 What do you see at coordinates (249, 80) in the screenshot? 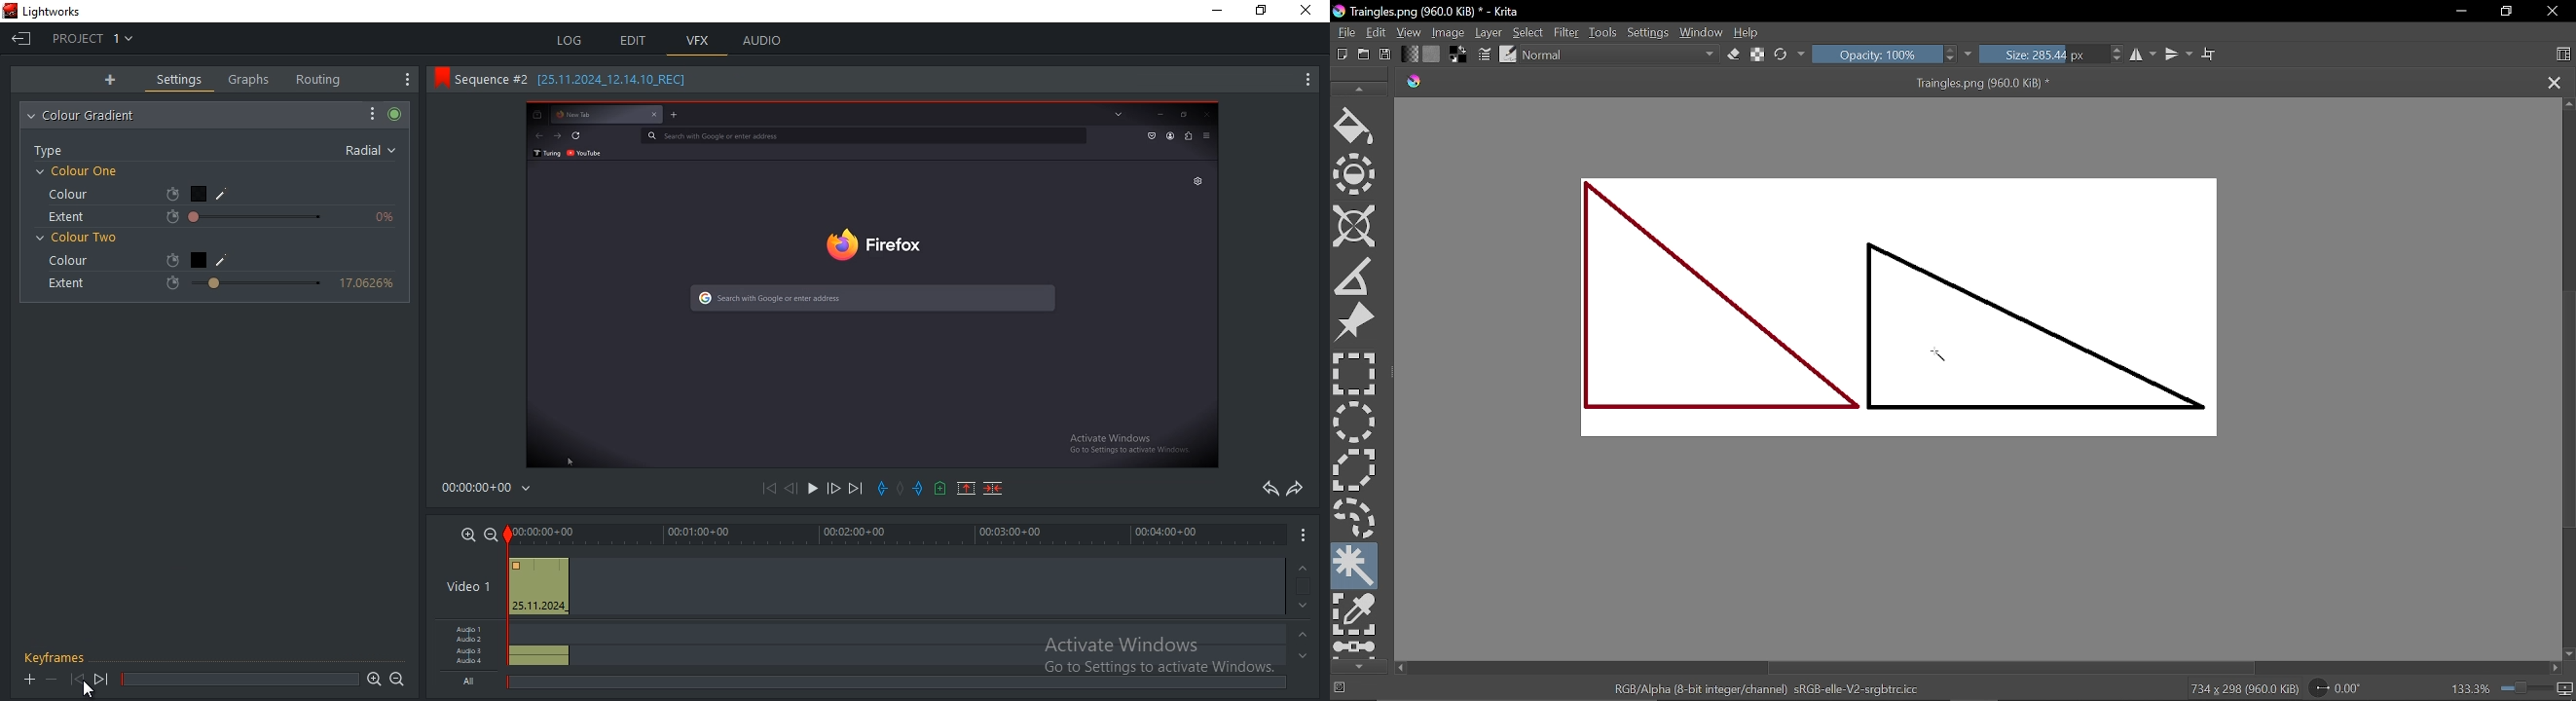
I see `graphs` at bounding box center [249, 80].